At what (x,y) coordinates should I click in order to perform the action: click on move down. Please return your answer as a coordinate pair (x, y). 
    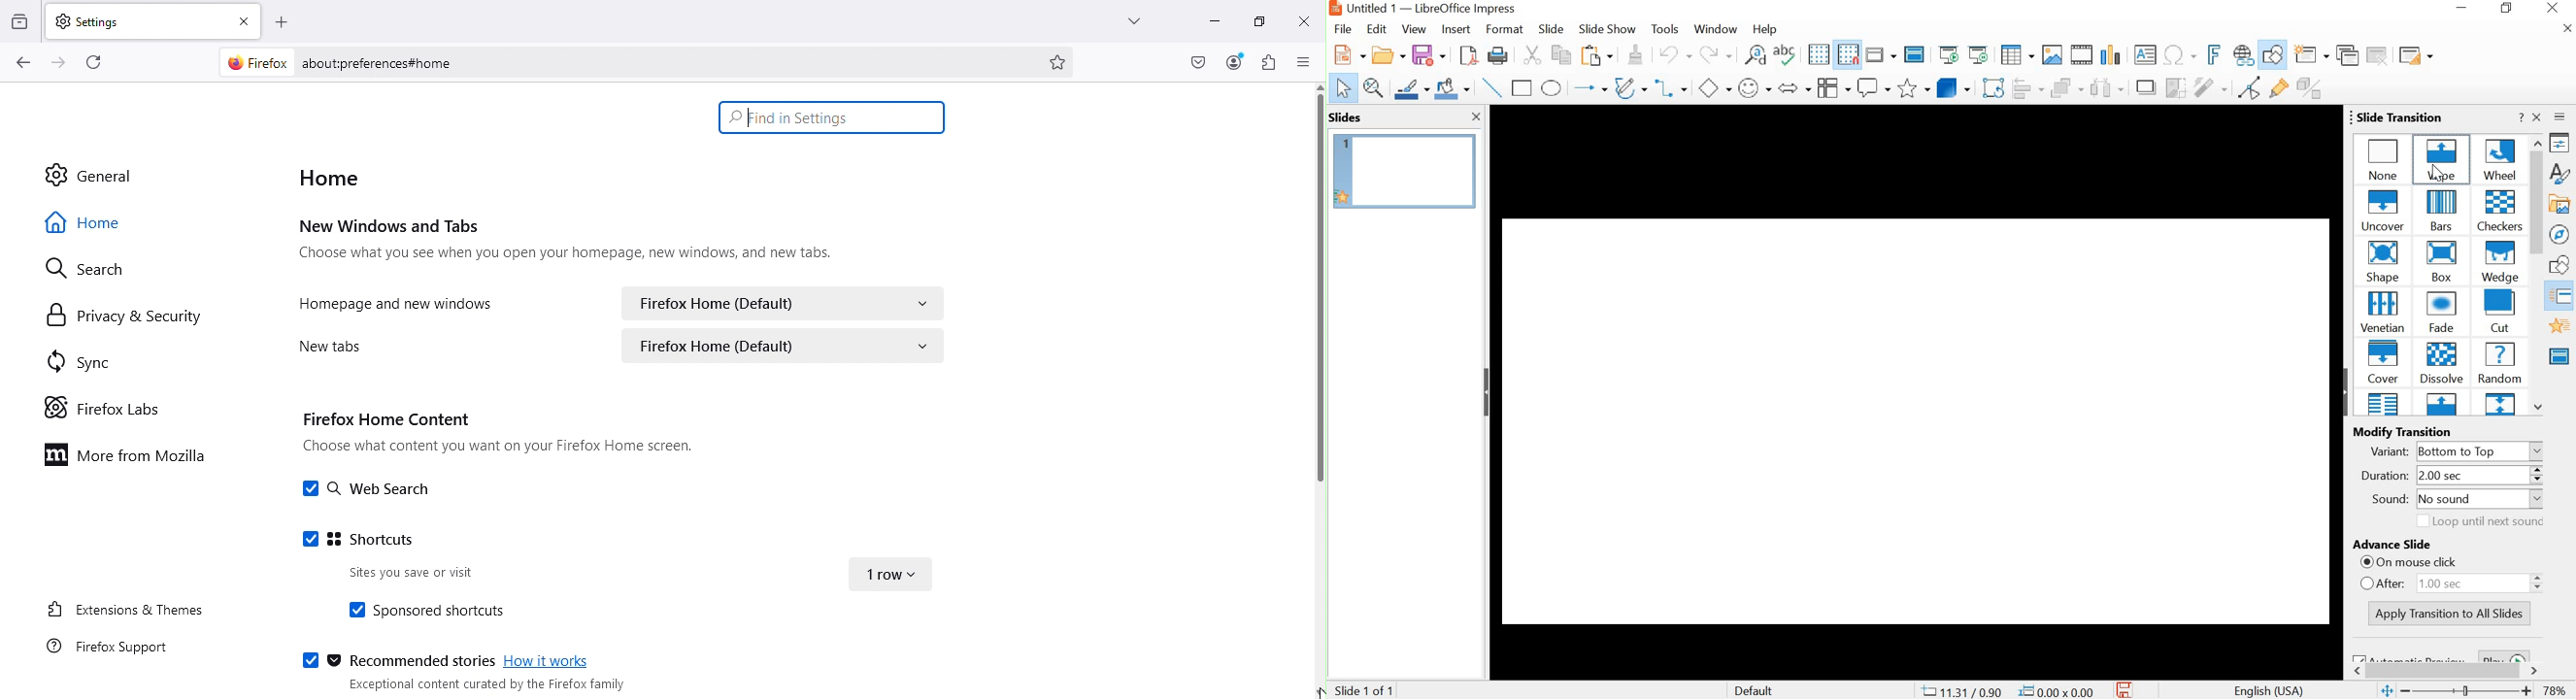
    Looking at the image, I should click on (1318, 691).